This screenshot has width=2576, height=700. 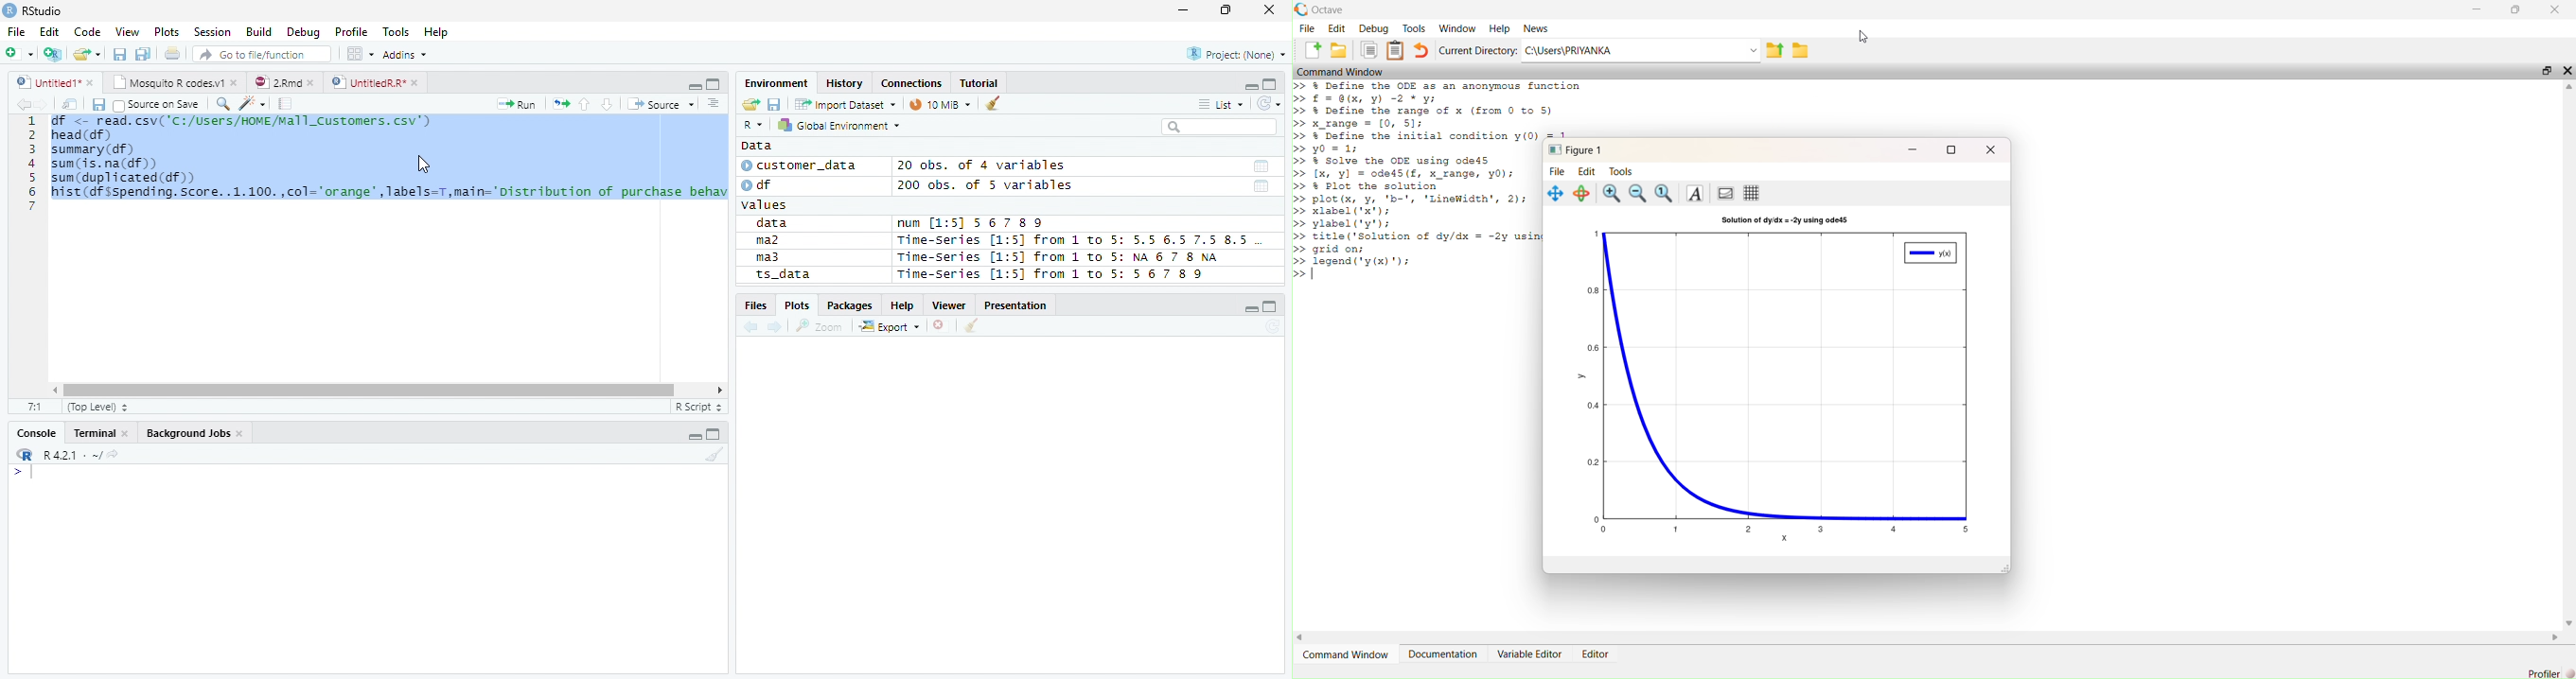 What do you see at coordinates (584, 105) in the screenshot?
I see `Up` at bounding box center [584, 105].